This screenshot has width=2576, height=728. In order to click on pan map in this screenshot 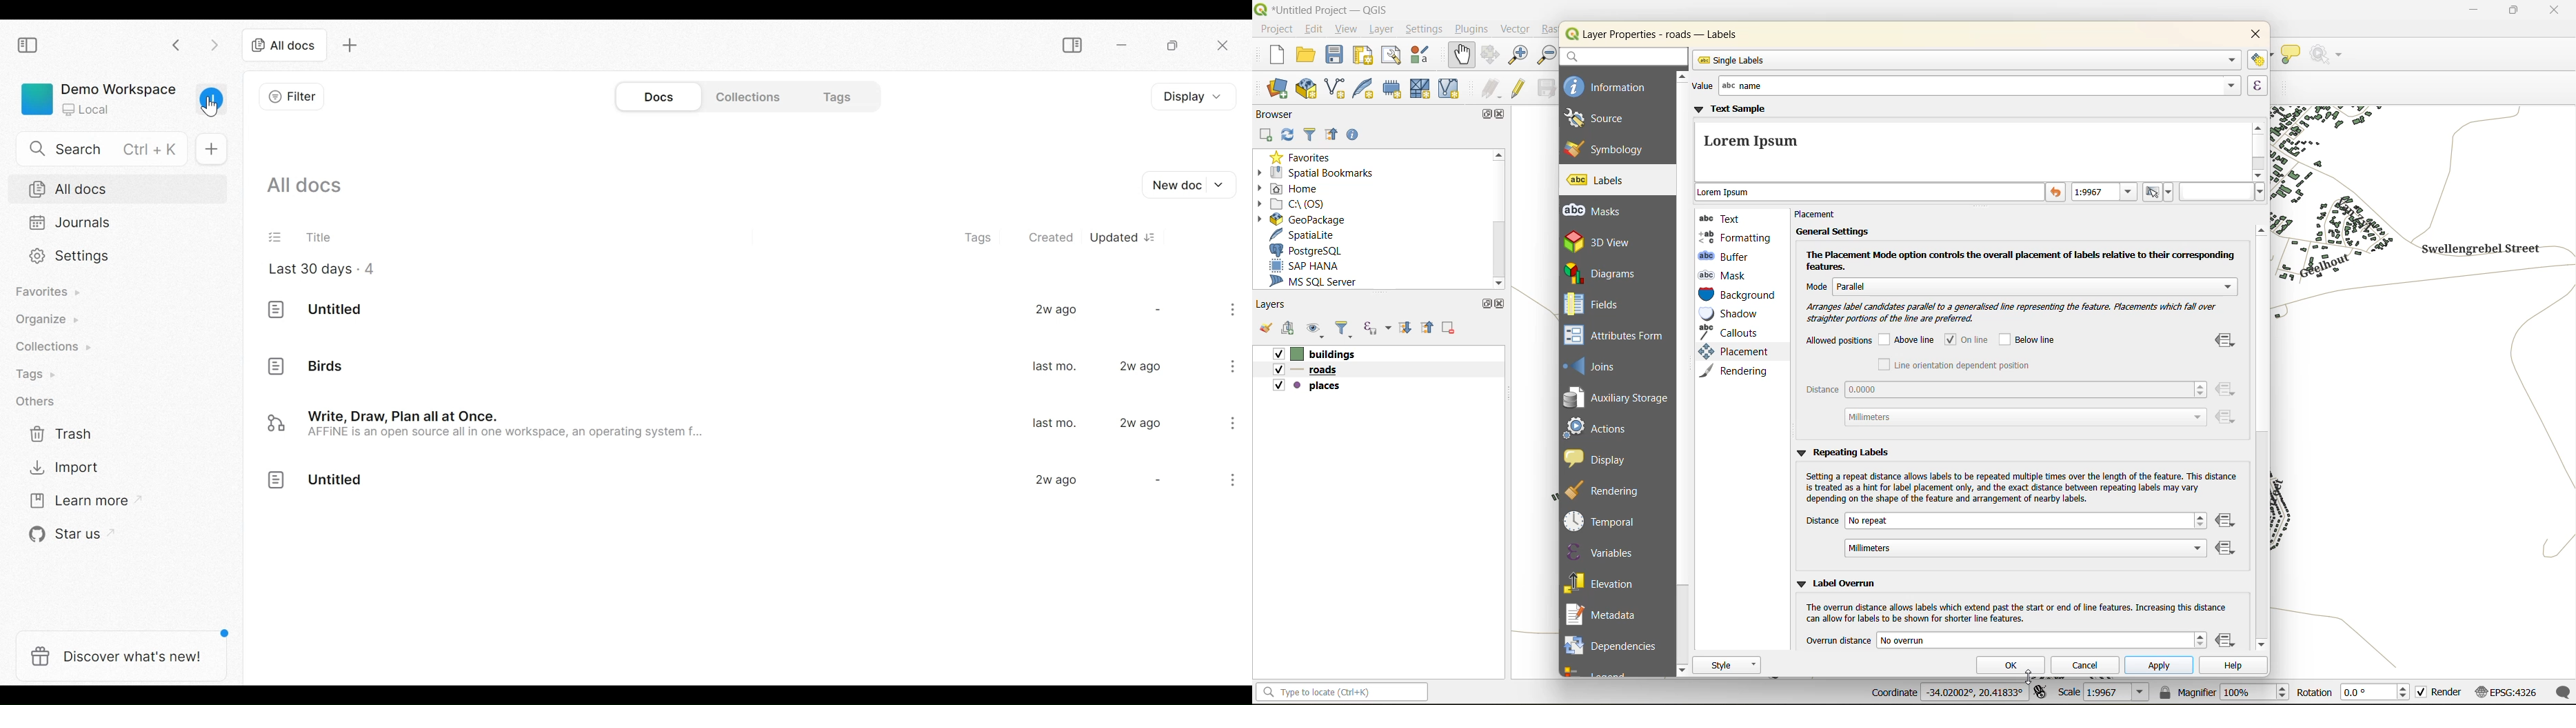, I will do `click(1459, 55)`.